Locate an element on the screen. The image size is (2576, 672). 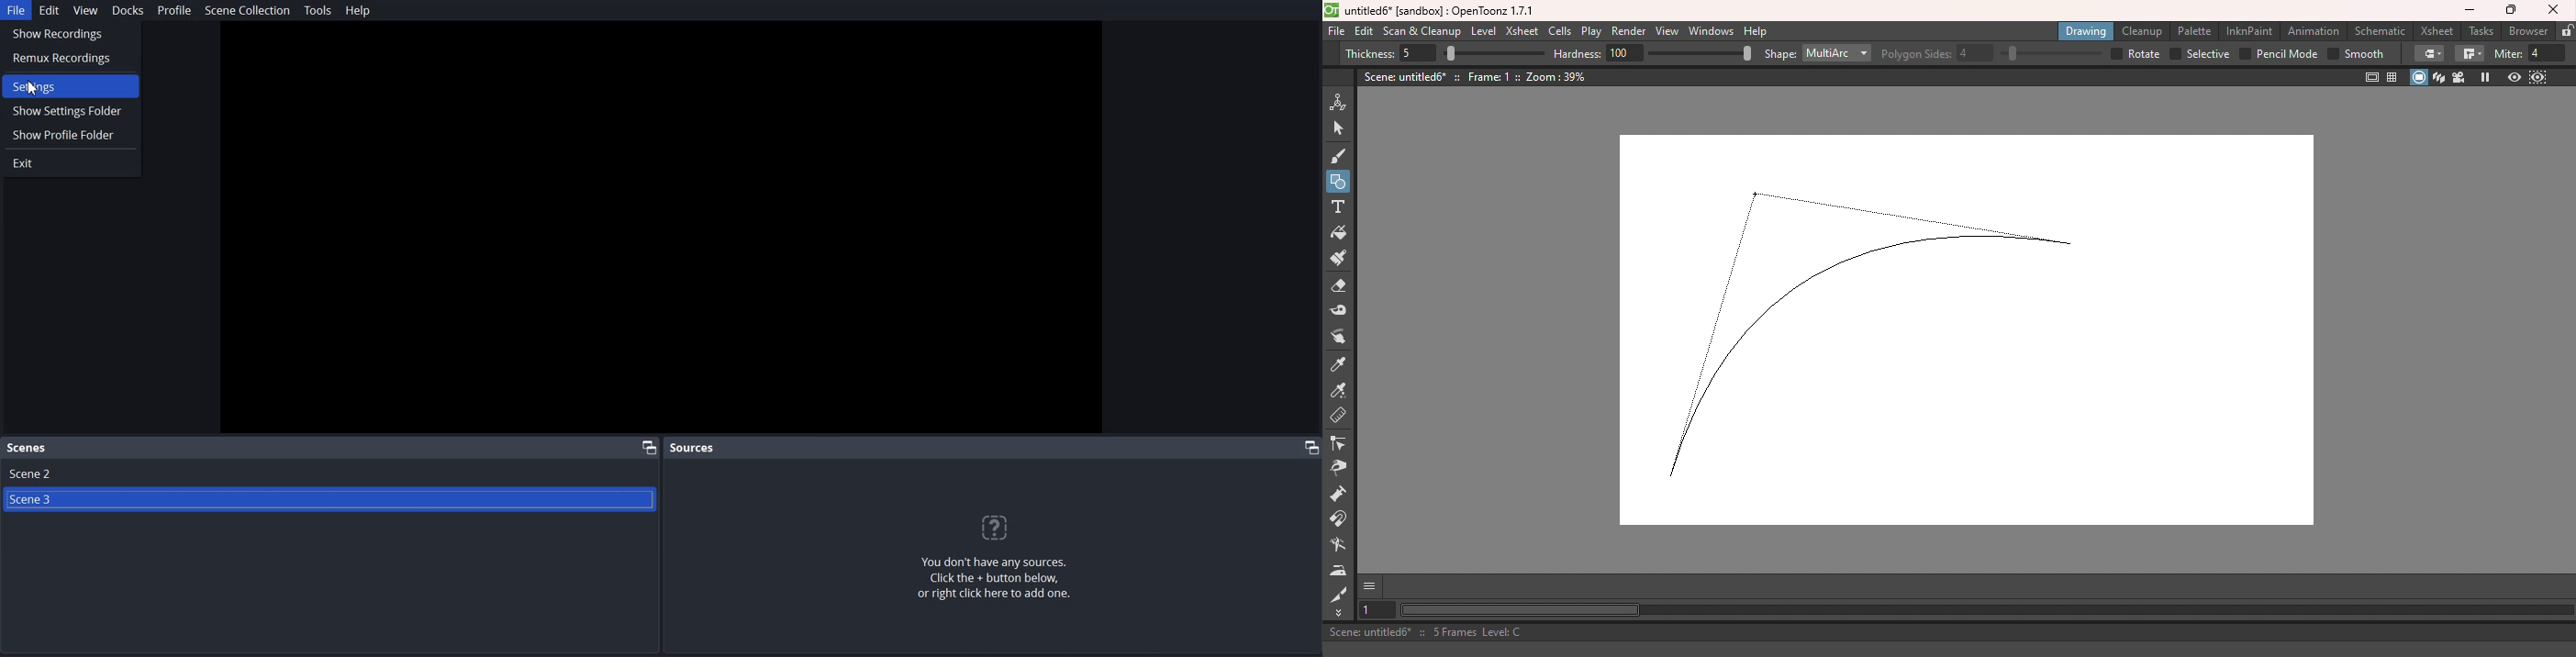
Edit is located at coordinates (49, 10).